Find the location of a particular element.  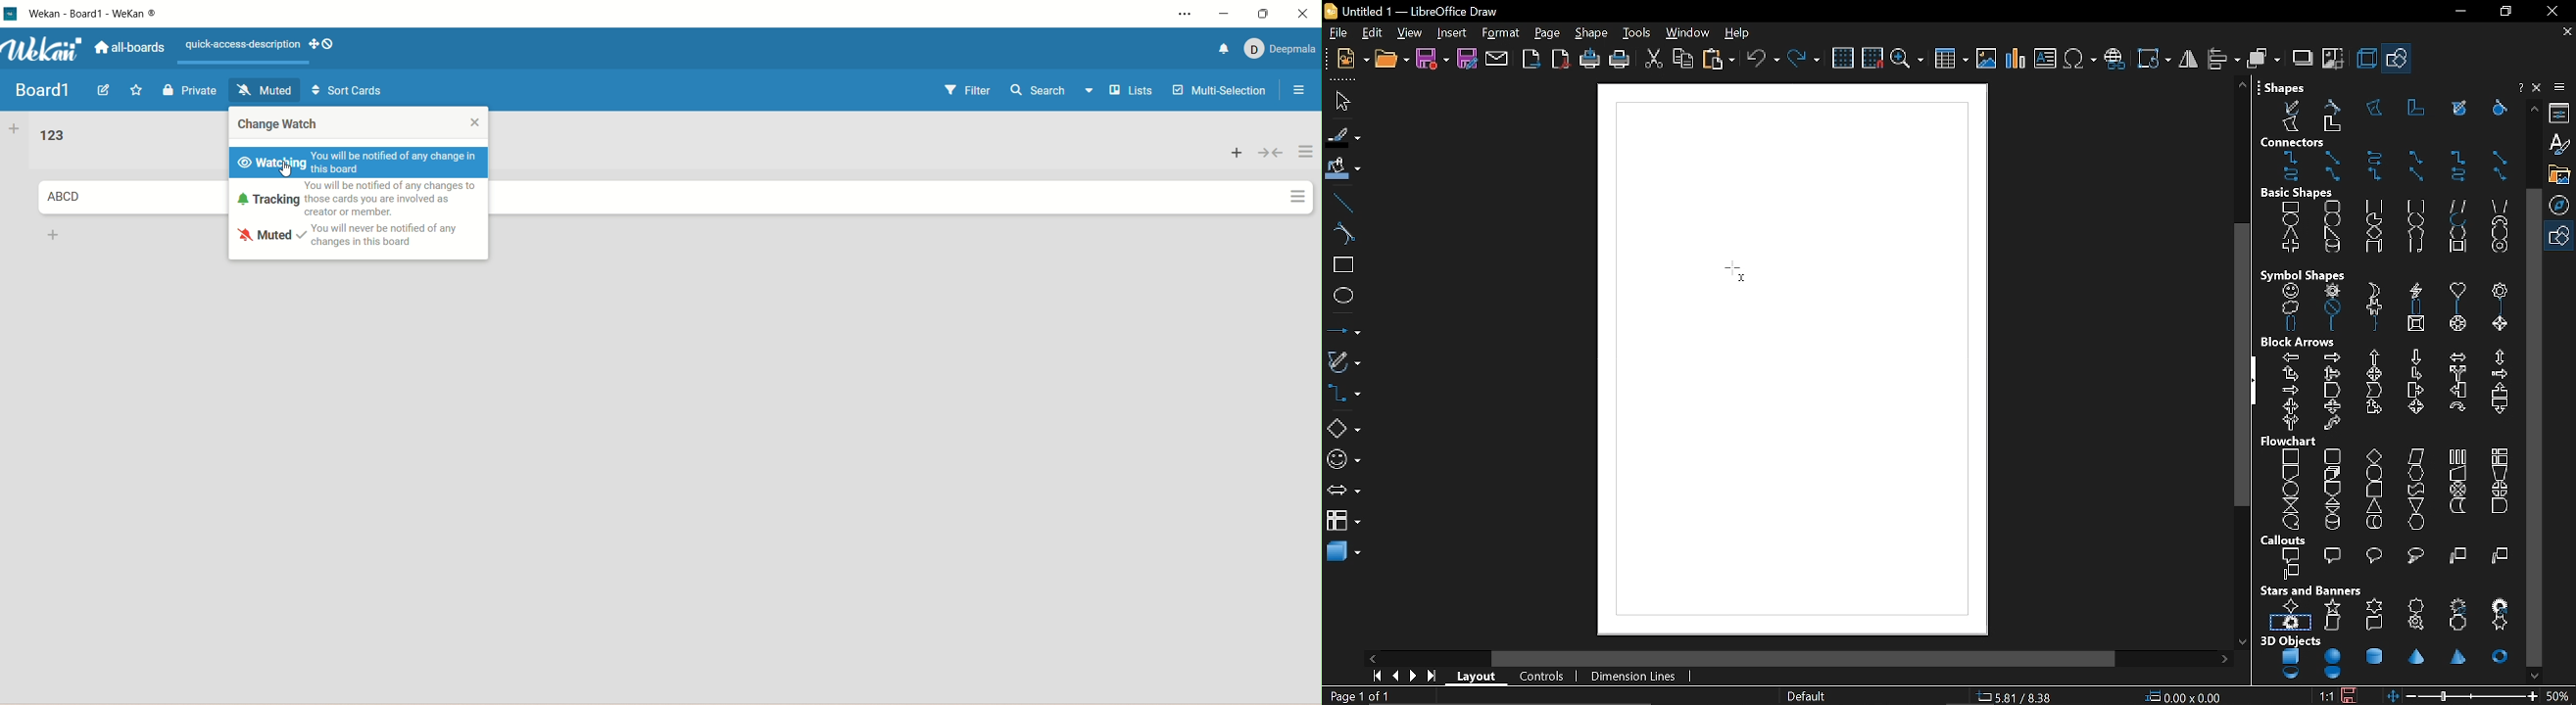

multi-selection is located at coordinates (1221, 92).